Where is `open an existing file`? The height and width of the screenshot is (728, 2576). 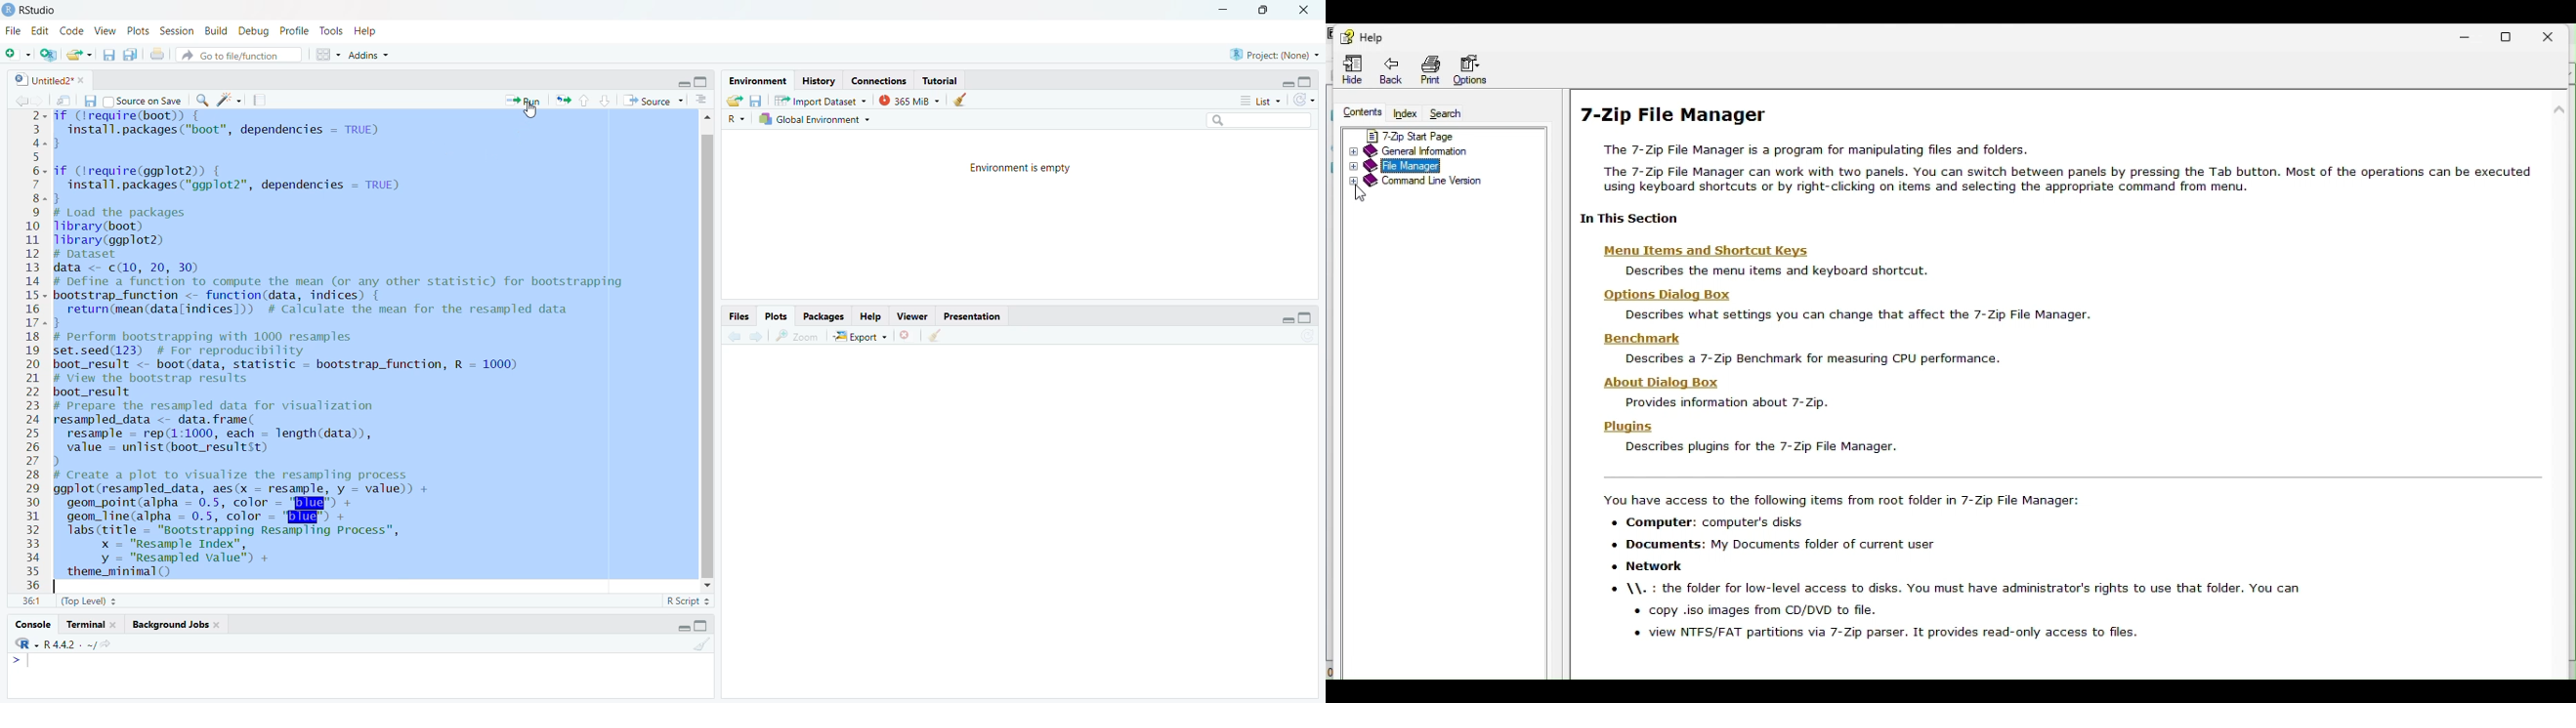 open an existing file is located at coordinates (79, 54).